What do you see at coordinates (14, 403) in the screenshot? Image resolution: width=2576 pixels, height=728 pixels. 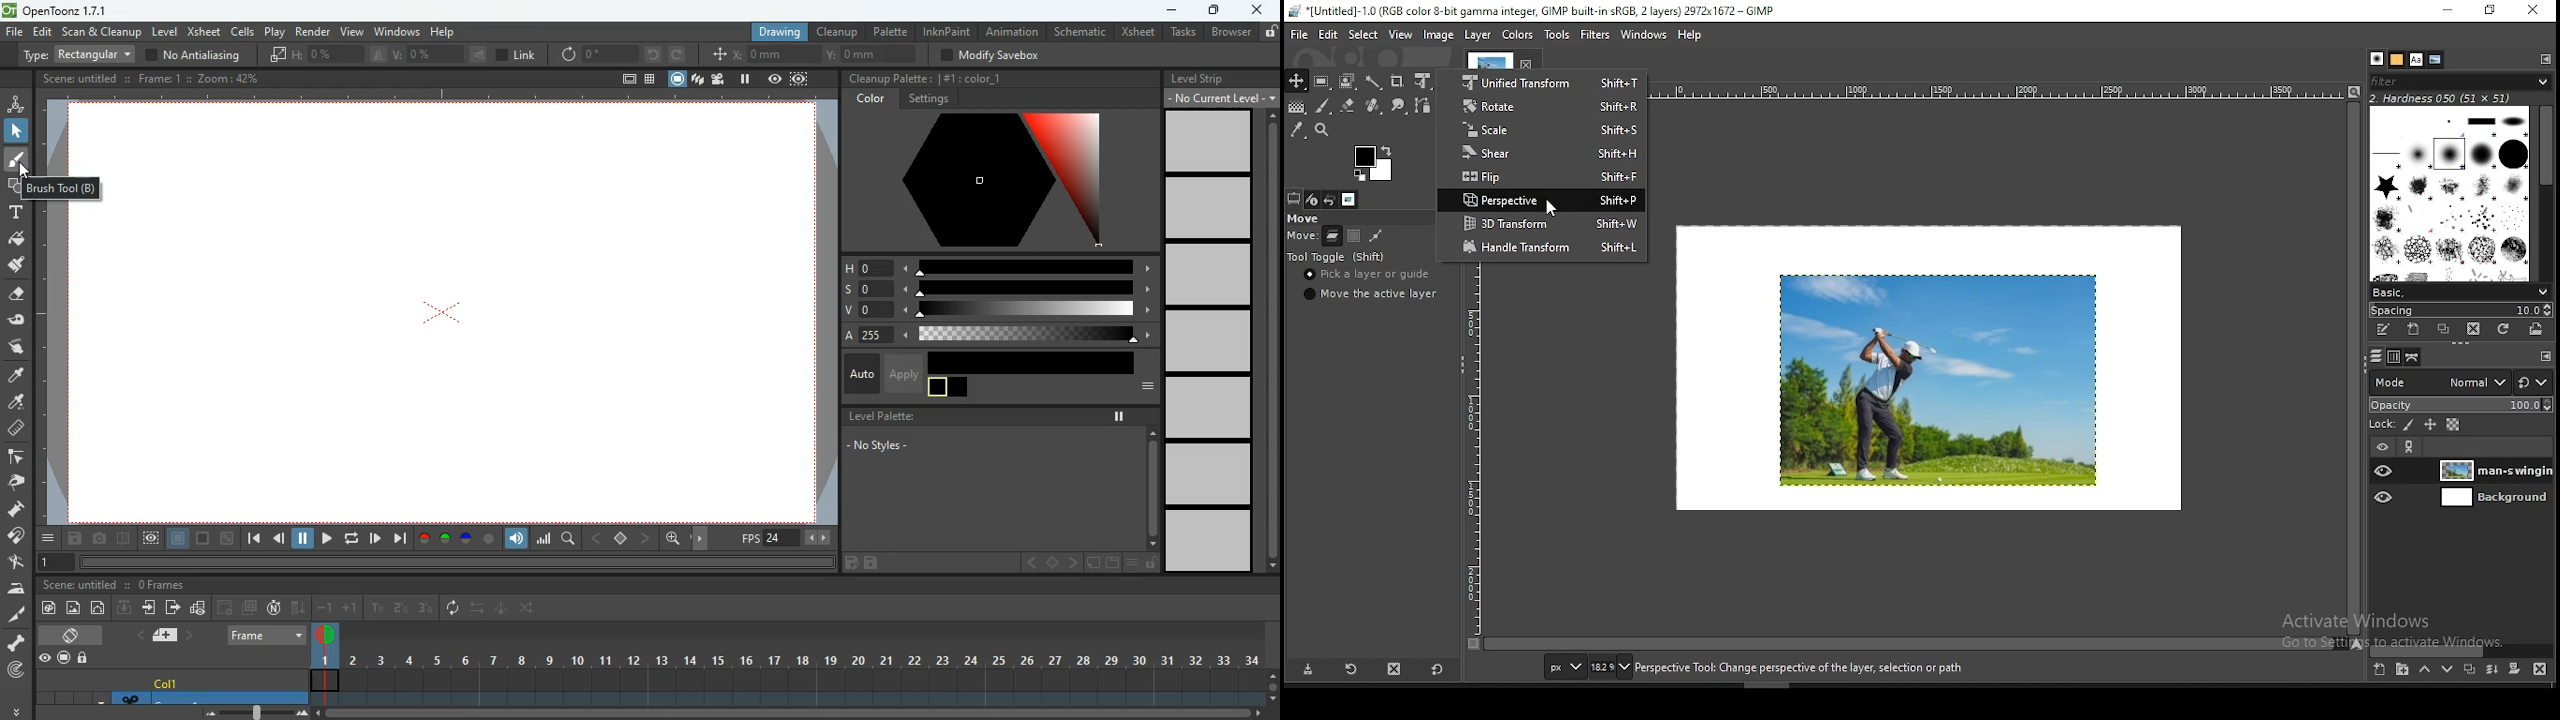 I see `paint` at bounding box center [14, 403].